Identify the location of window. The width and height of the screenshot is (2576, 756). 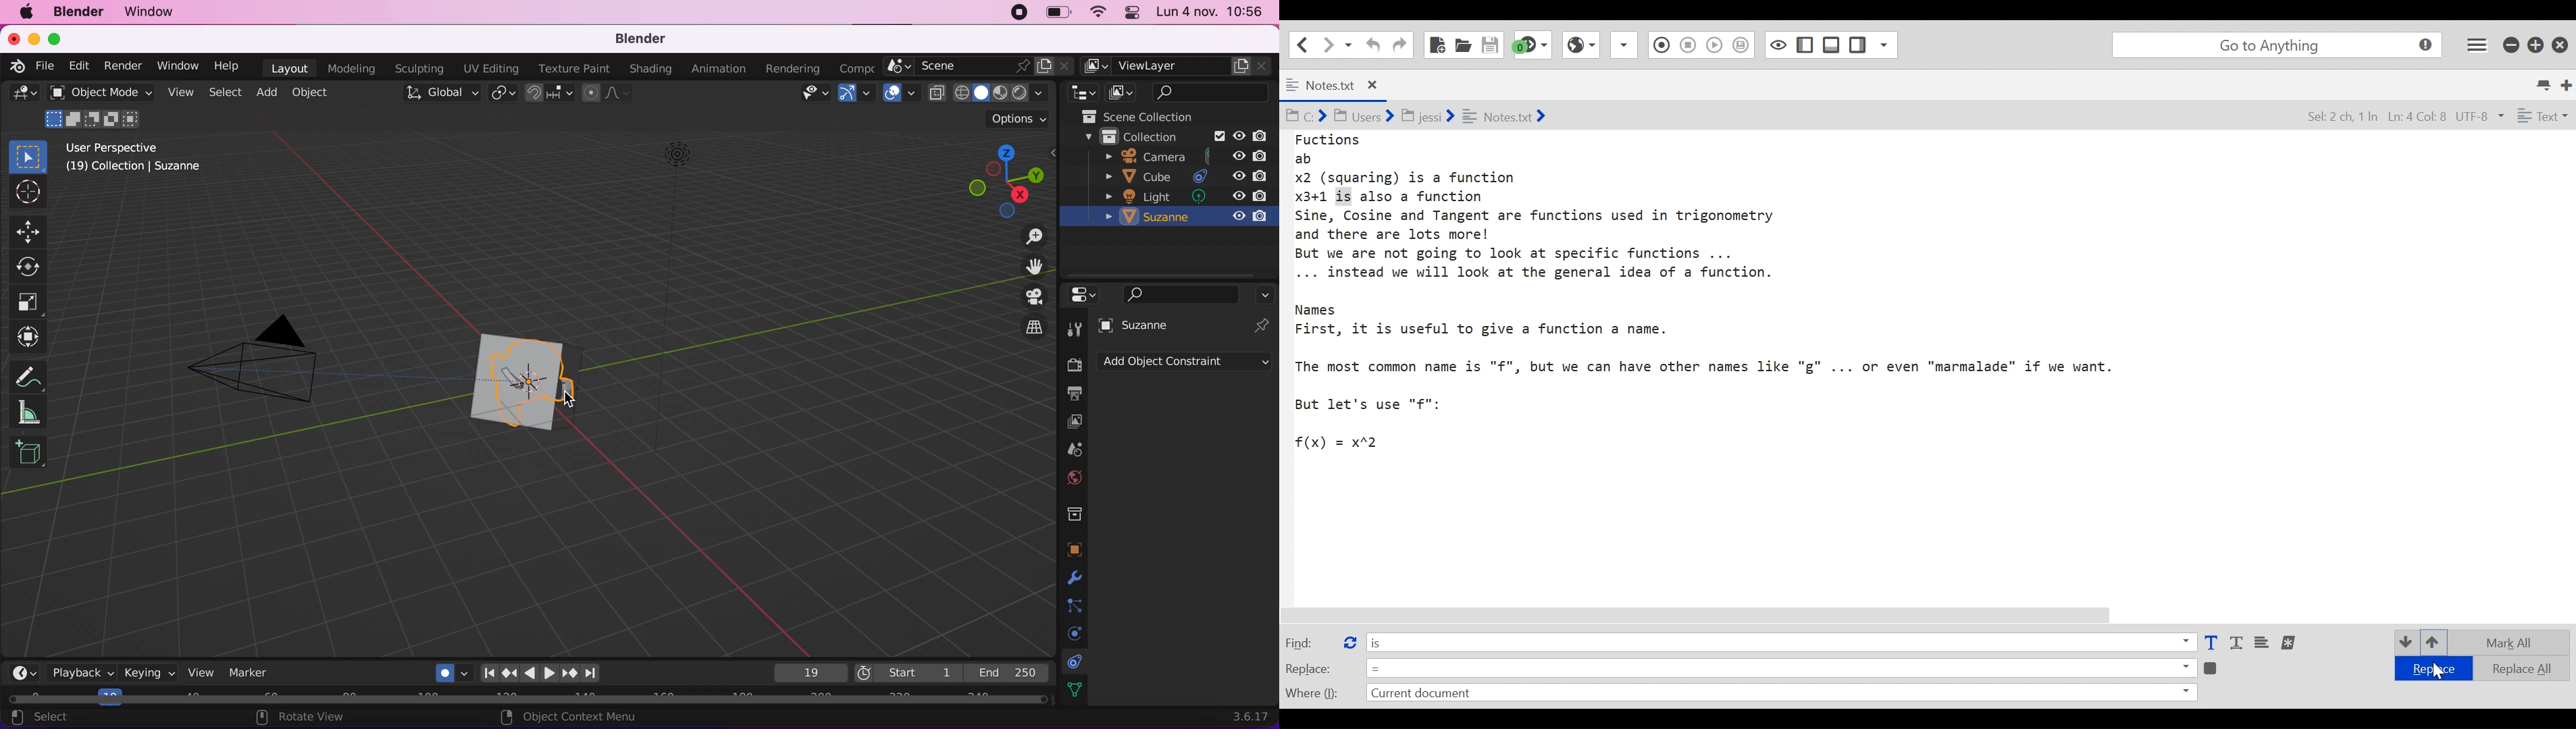
(177, 66).